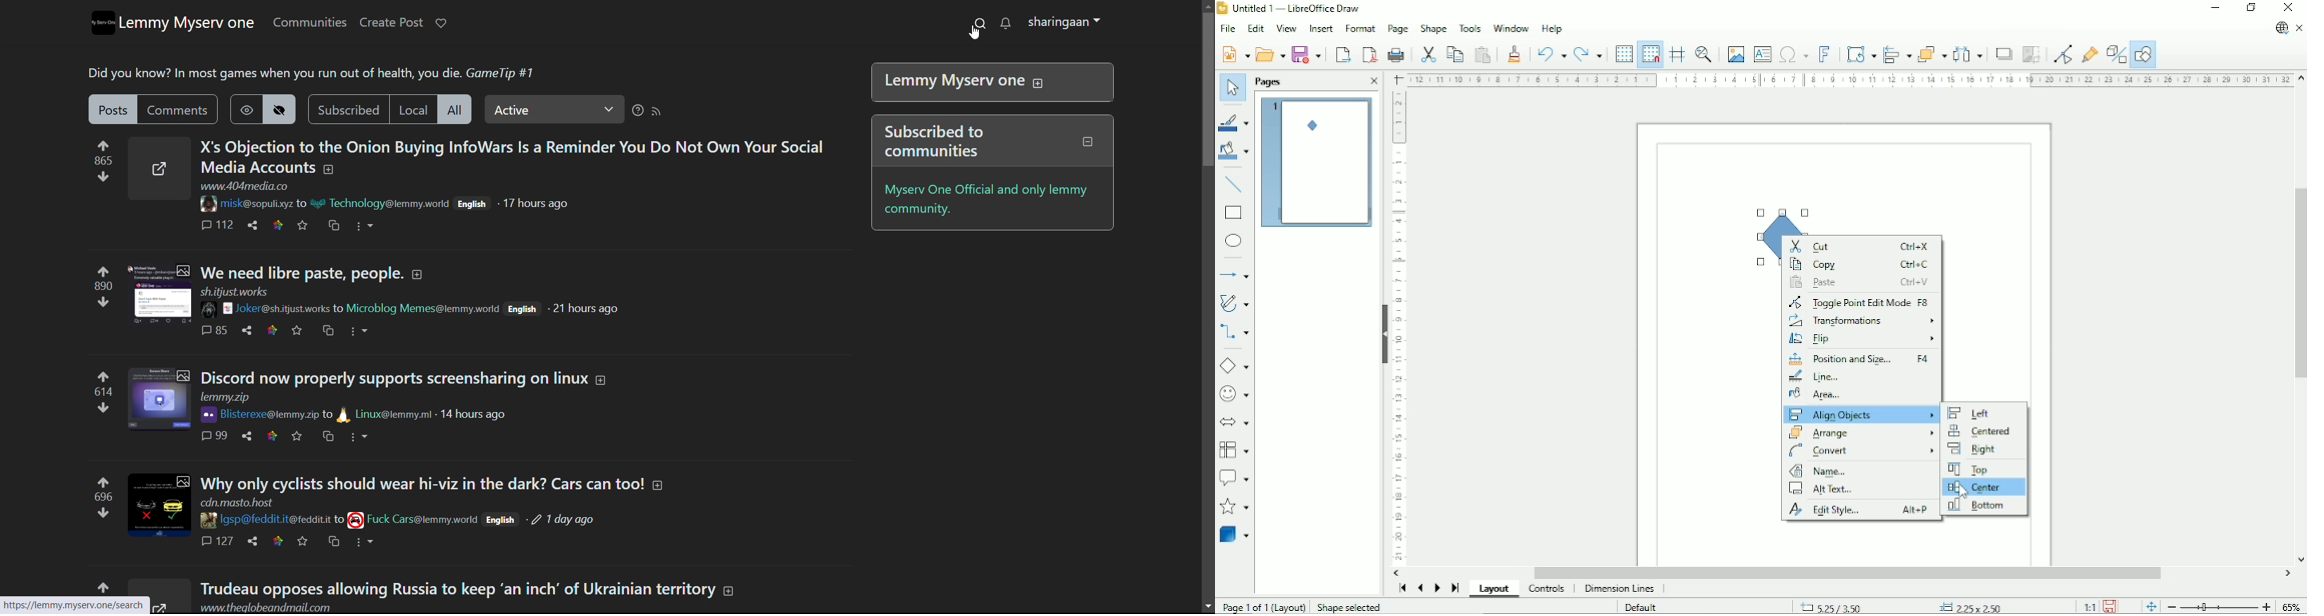  What do you see at coordinates (1932, 53) in the screenshot?
I see `Arrange` at bounding box center [1932, 53].